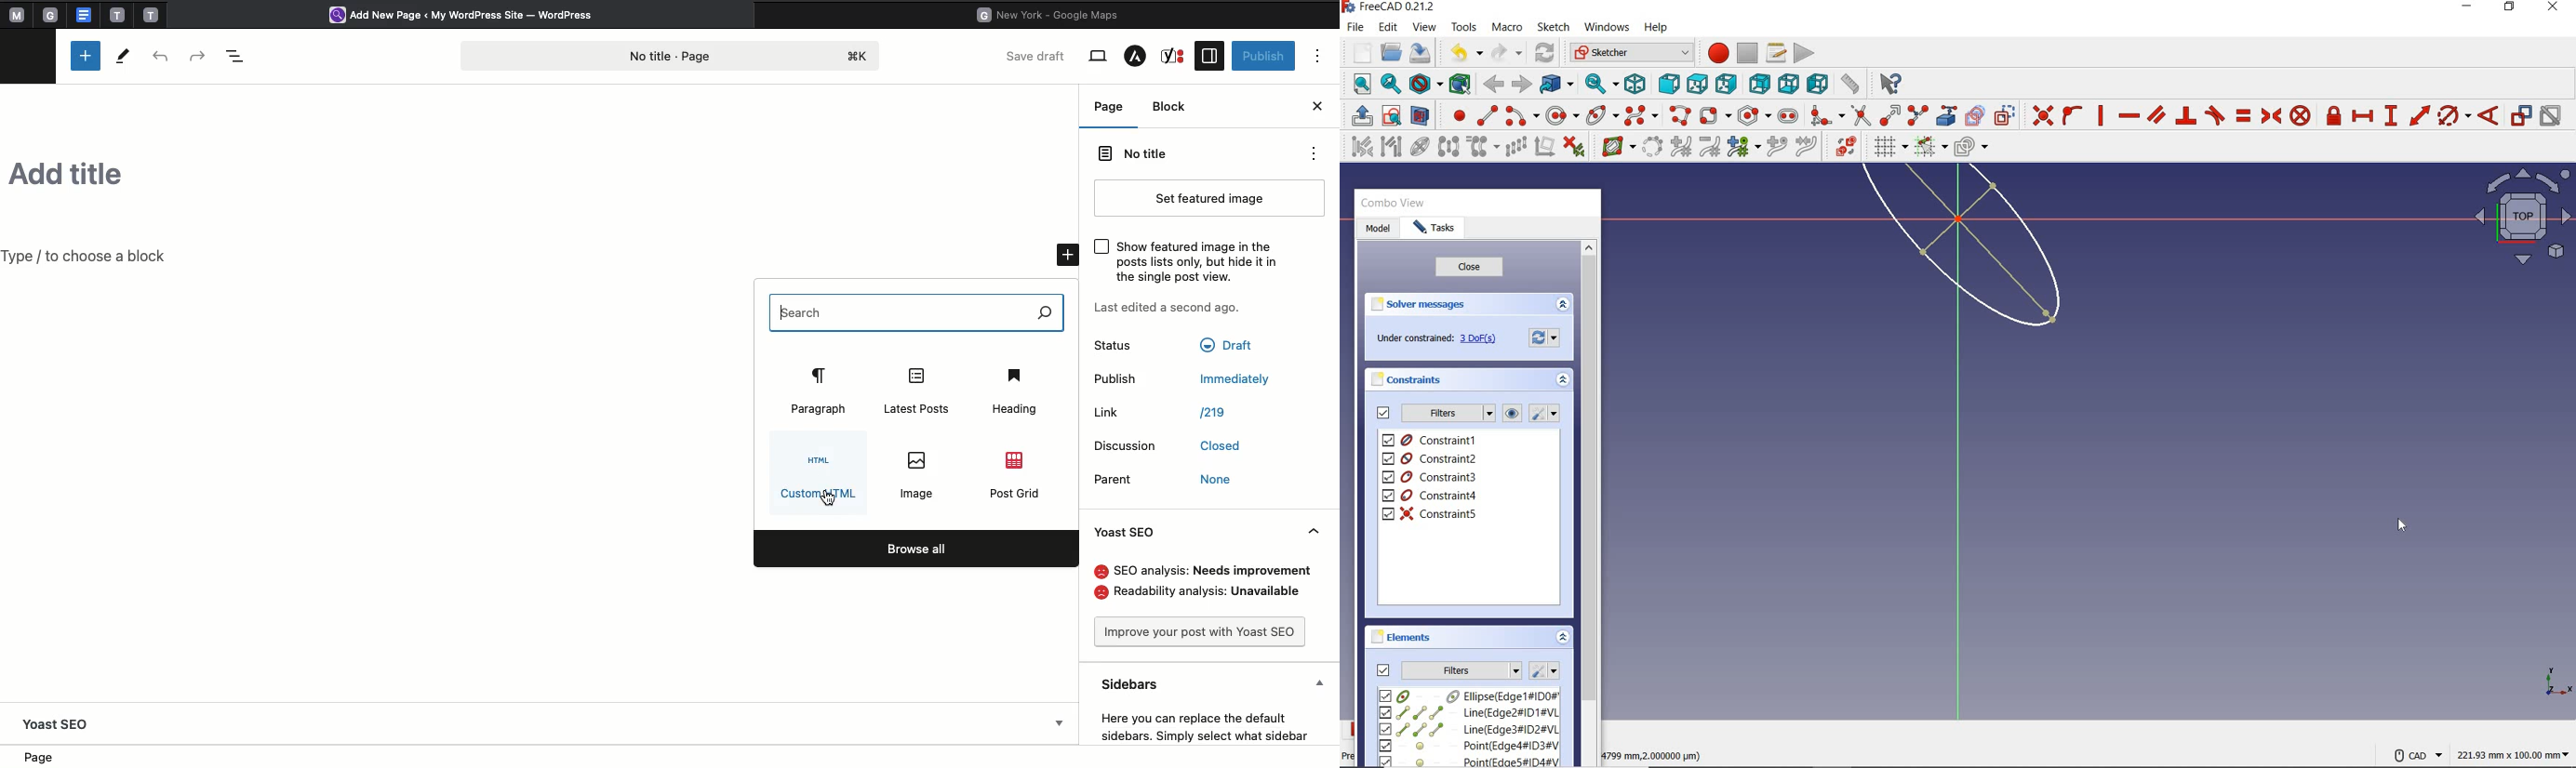 This screenshot has width=2576, height=784. Describe the element at coordinates (1054, 13) in the screenshot. I see `Google maps` at that location.